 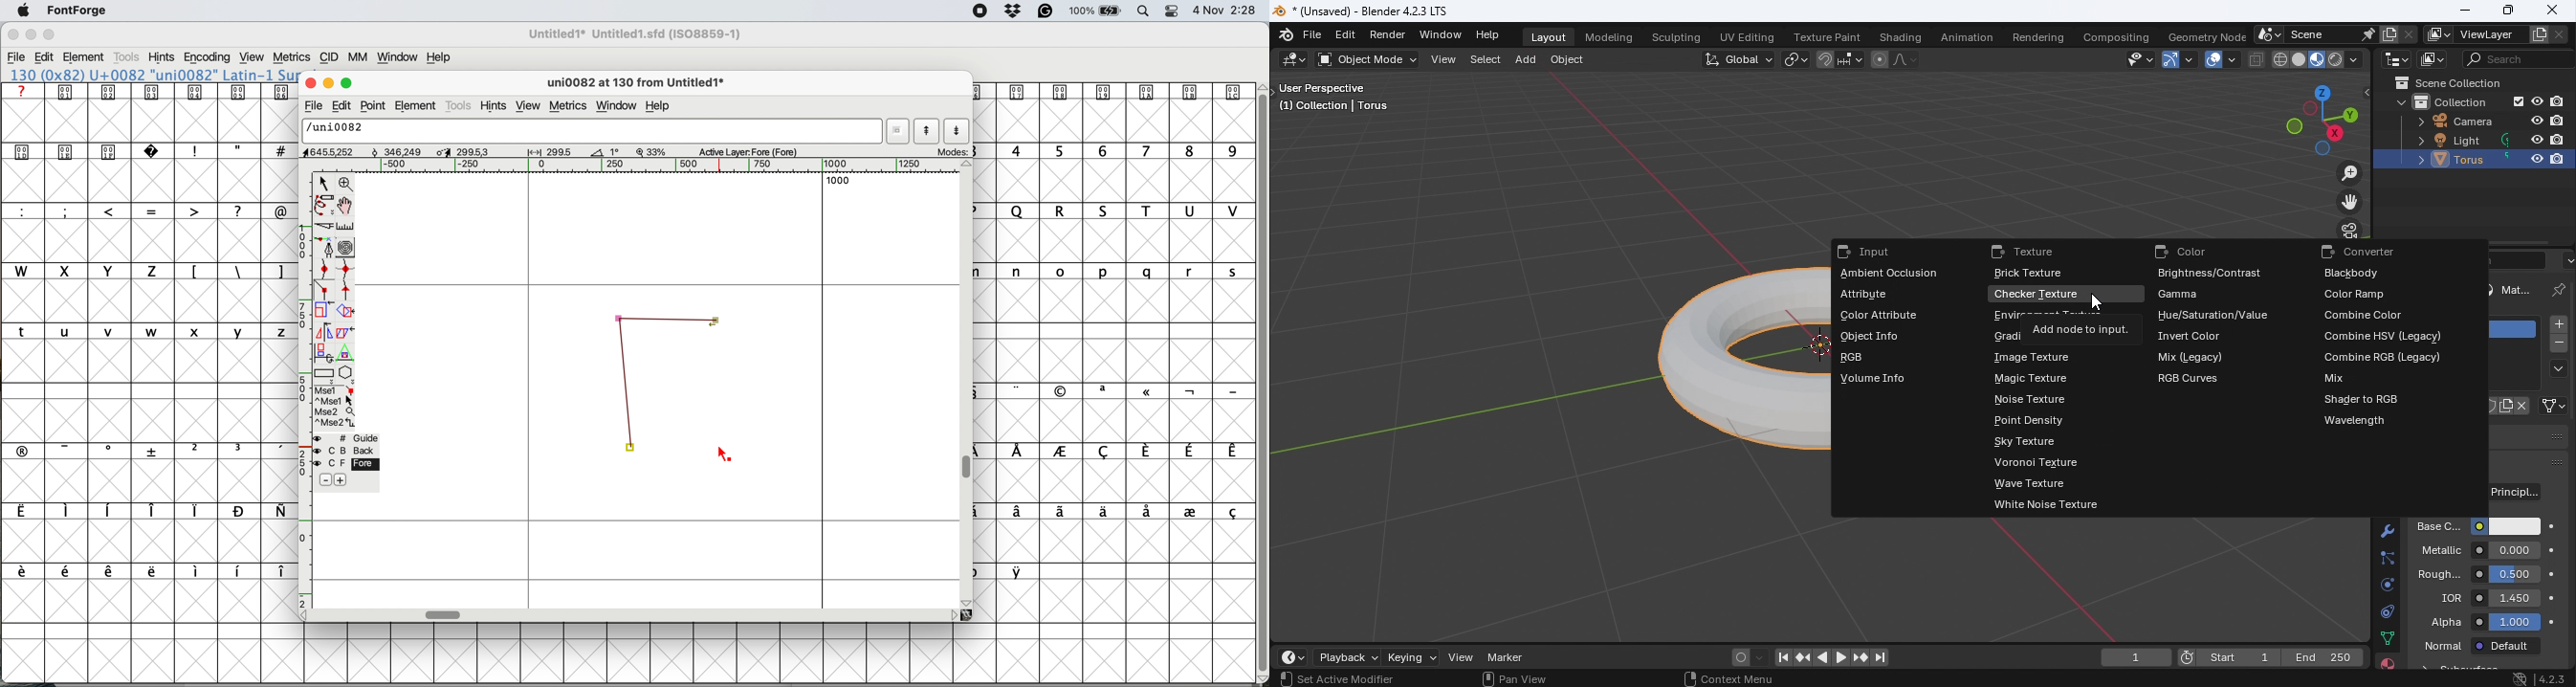 I want to click on symbols, so click(x=237, y=272).